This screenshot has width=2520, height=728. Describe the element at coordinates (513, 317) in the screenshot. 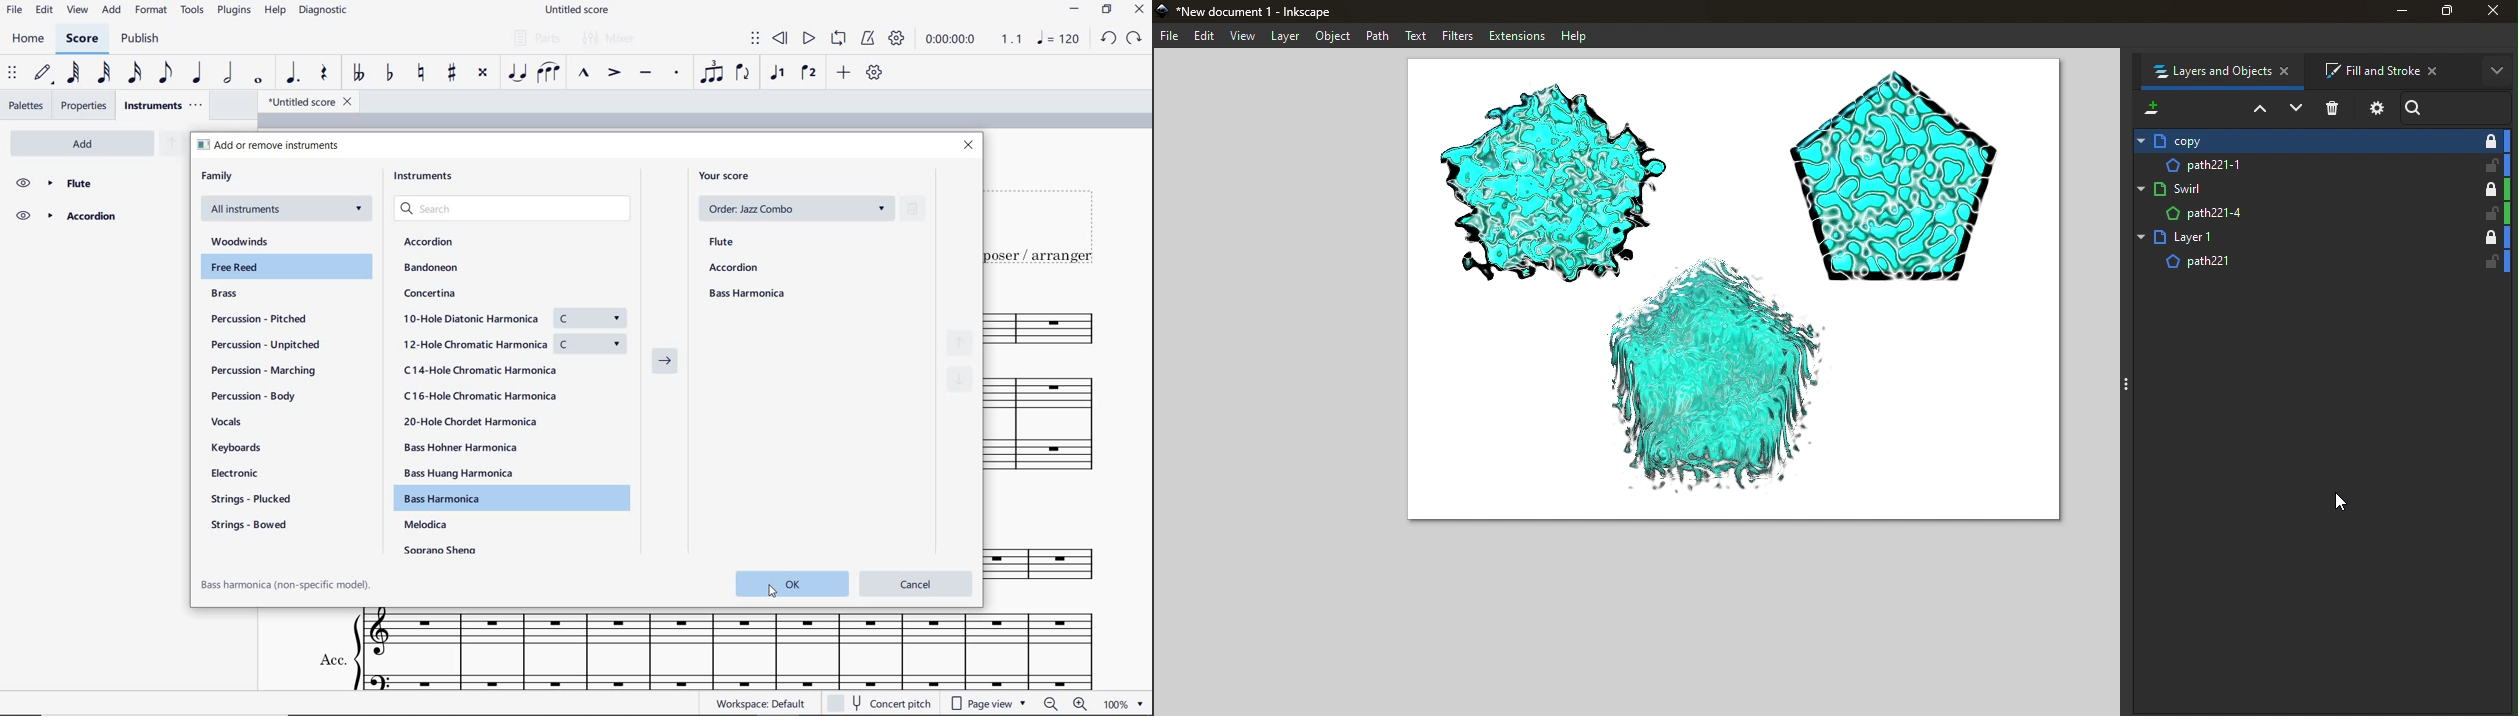

I see `10-Hole Diatonic Harmonica` at that location.